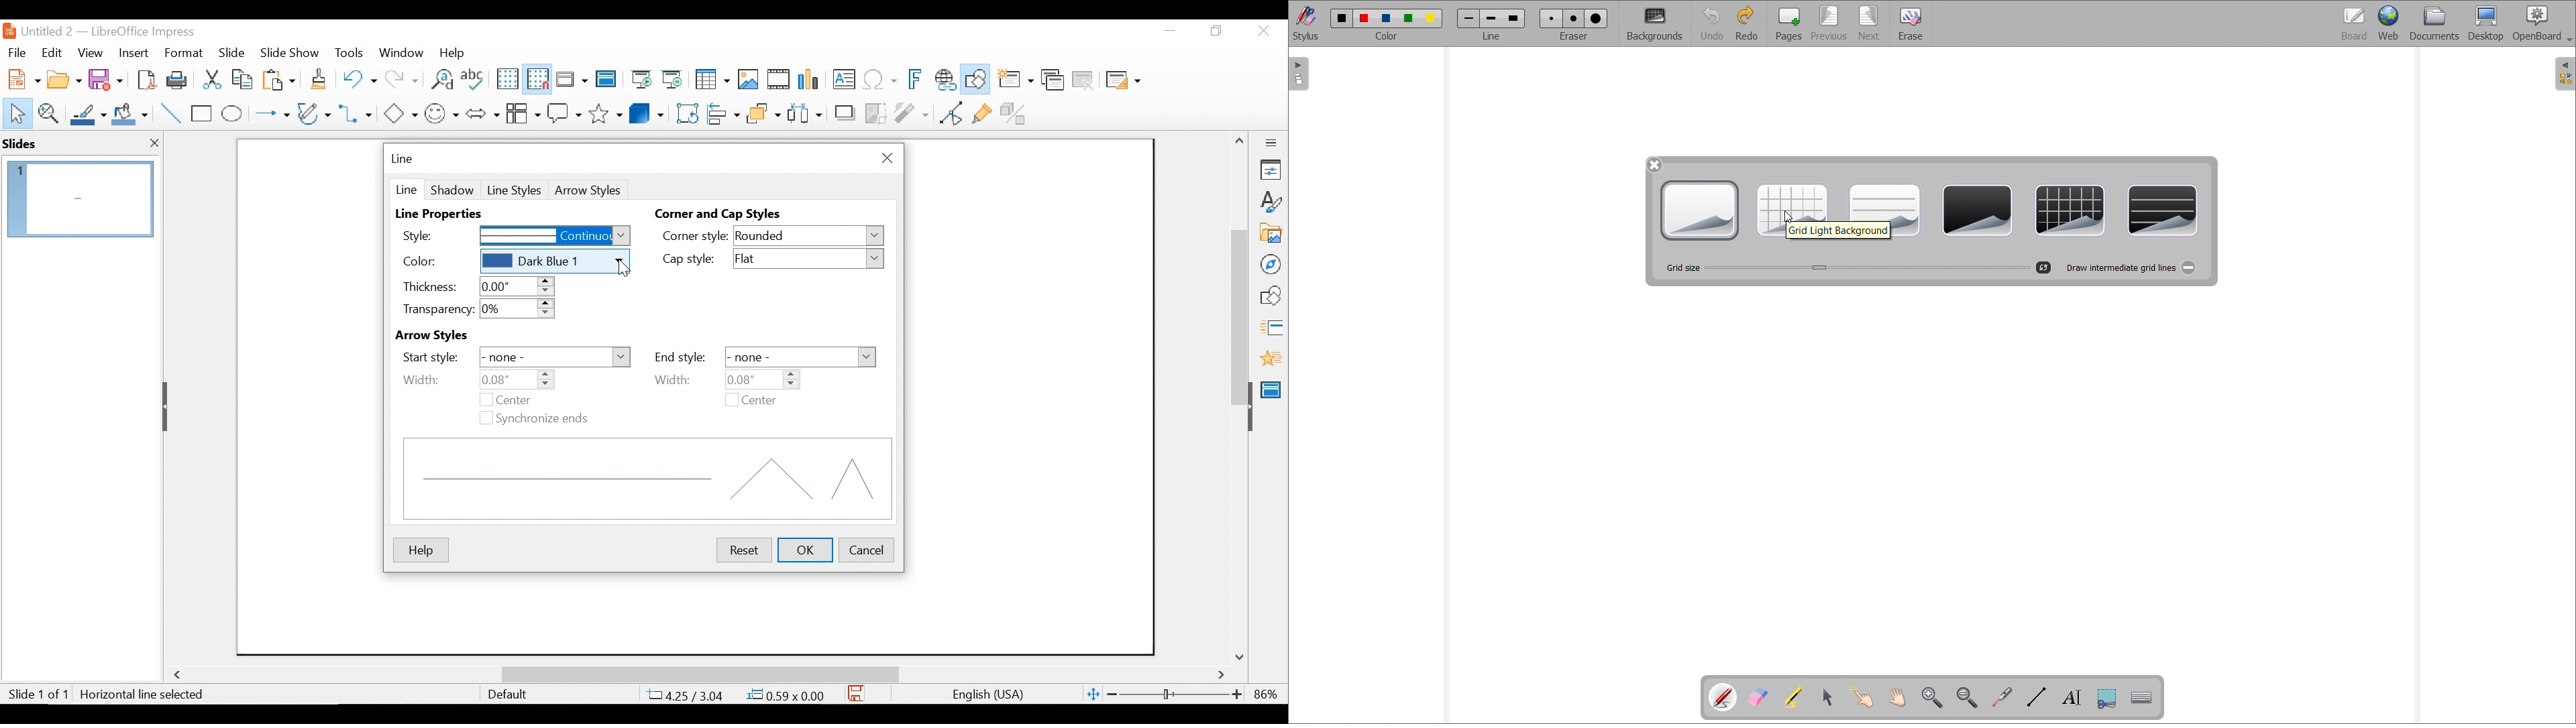  I want to click on Block Arrows, so click(482, 113).